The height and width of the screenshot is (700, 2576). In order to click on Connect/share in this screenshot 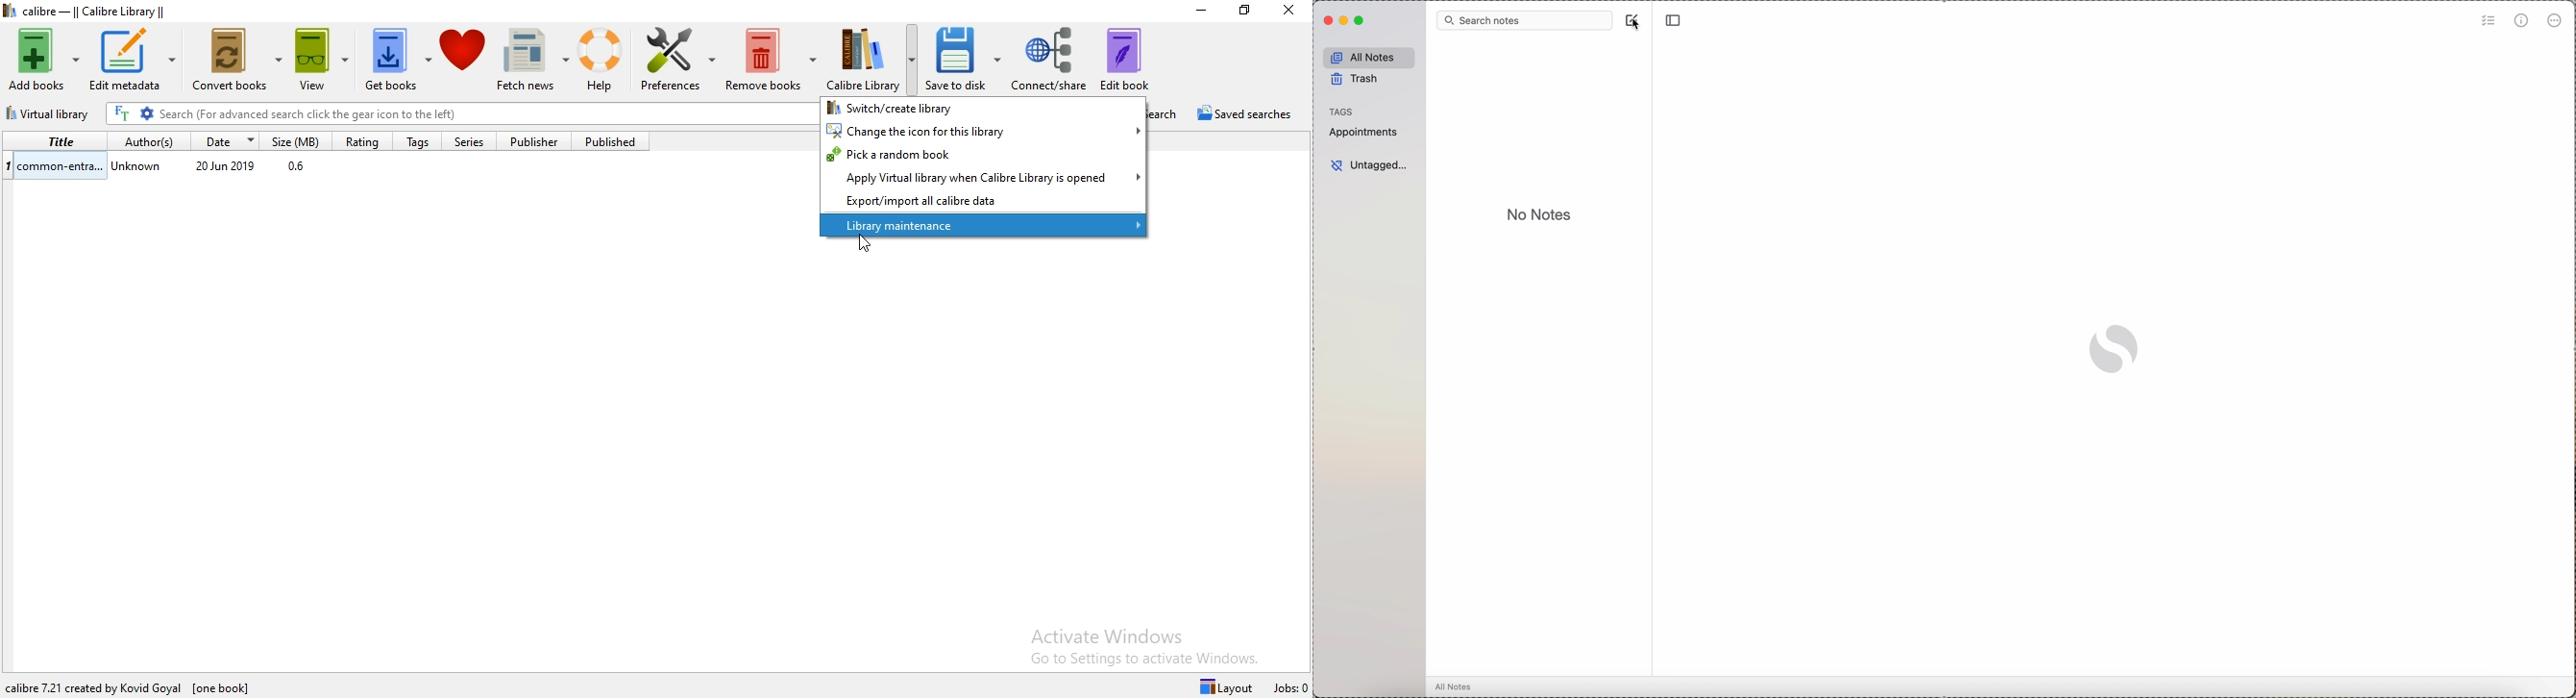, I will do `click(1050, 57)`.